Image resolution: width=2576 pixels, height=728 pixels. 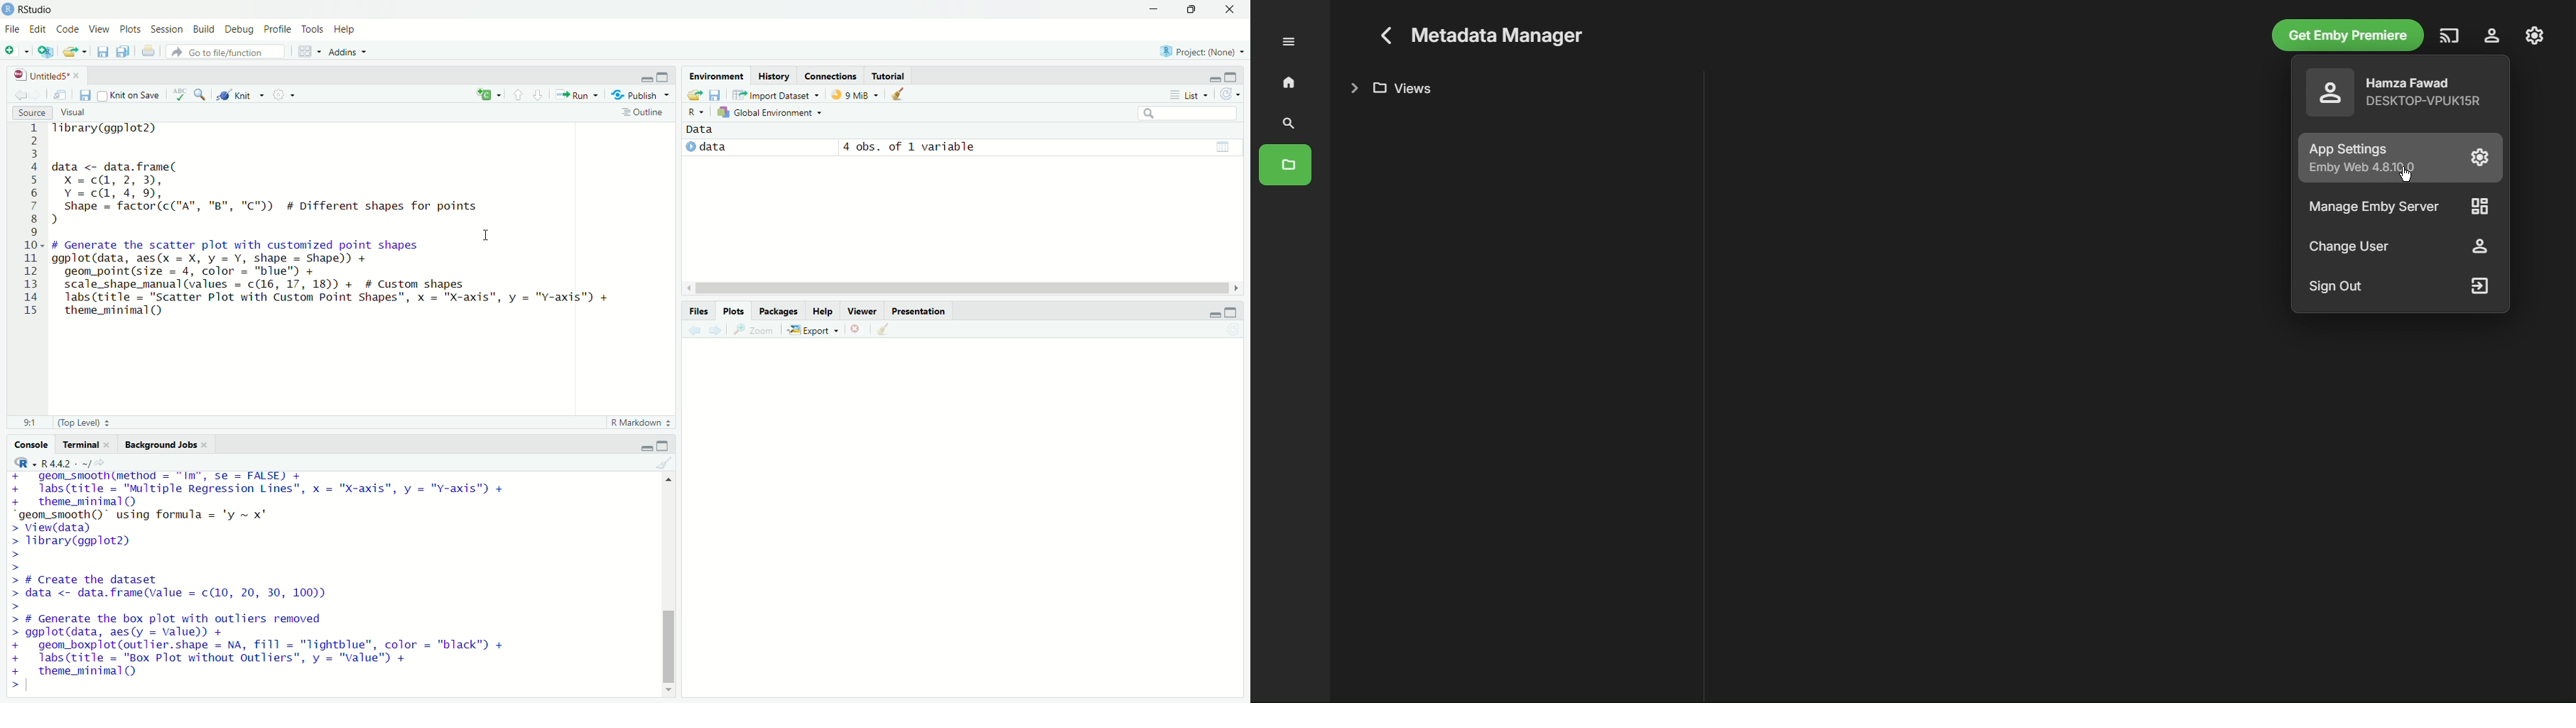 I want to click on close, so click(x=77, y=76).